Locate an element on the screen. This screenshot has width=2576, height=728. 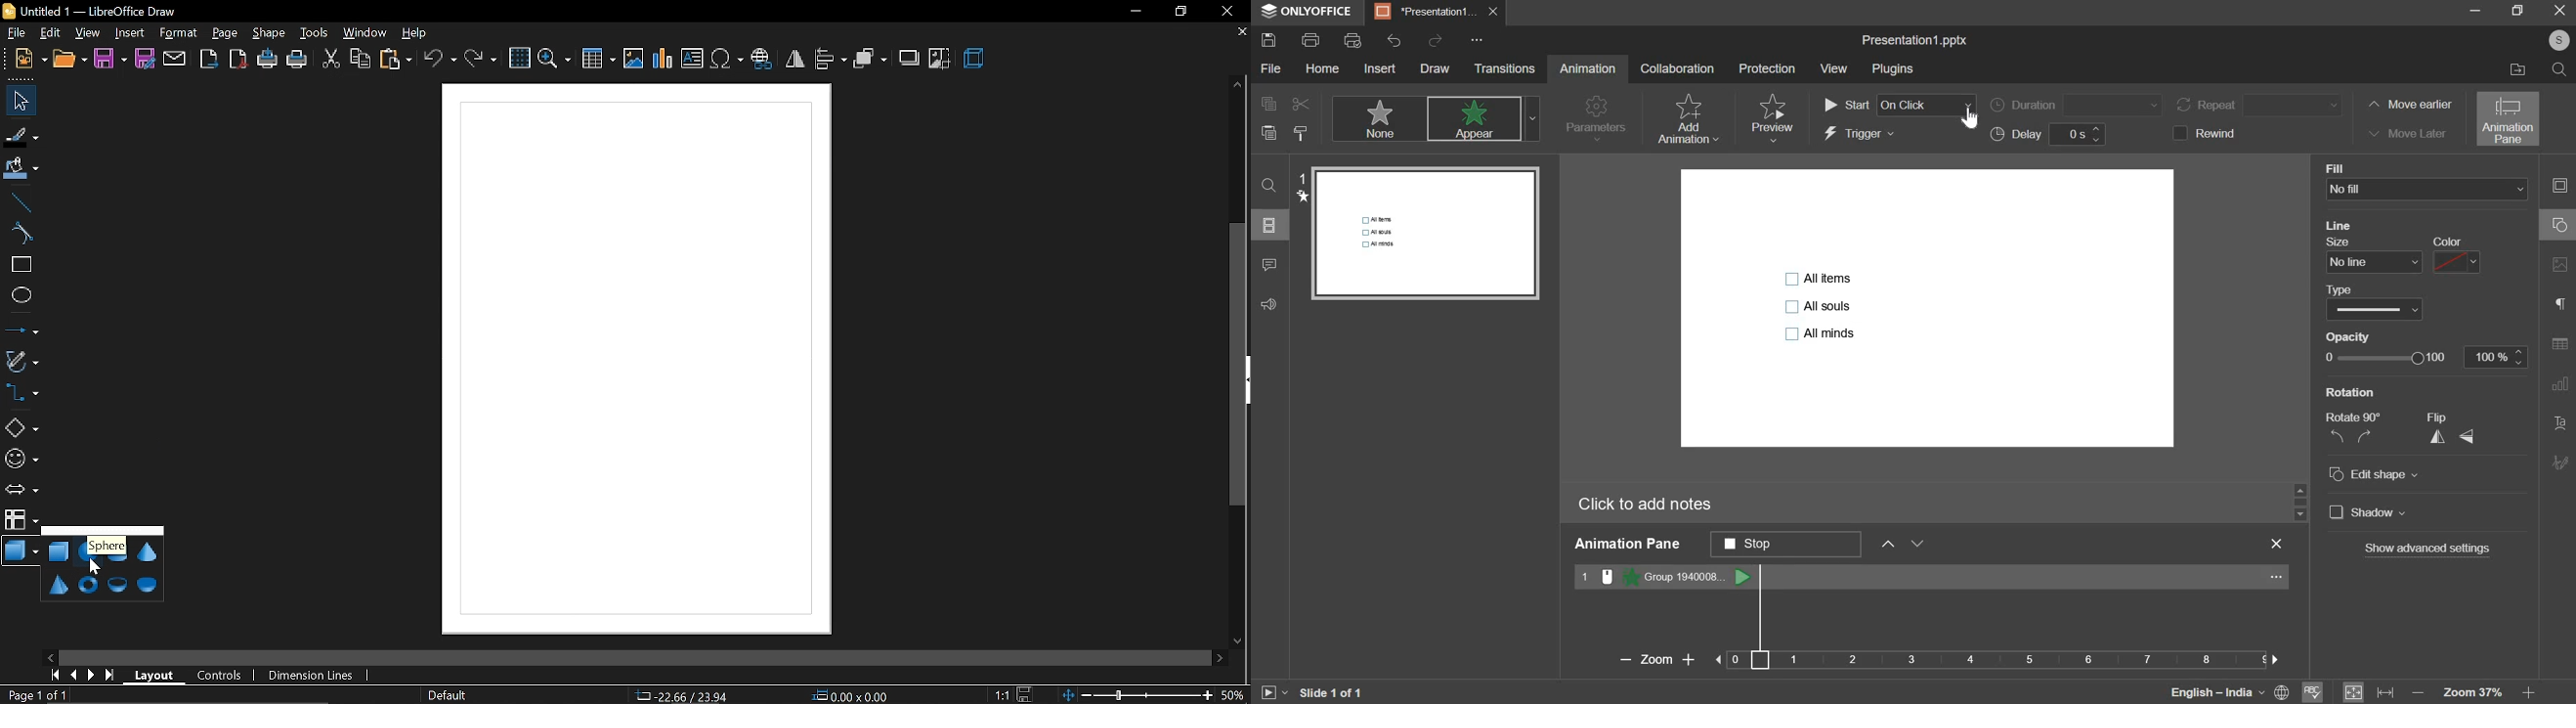
go to first page is located at coordinates (57, 677).